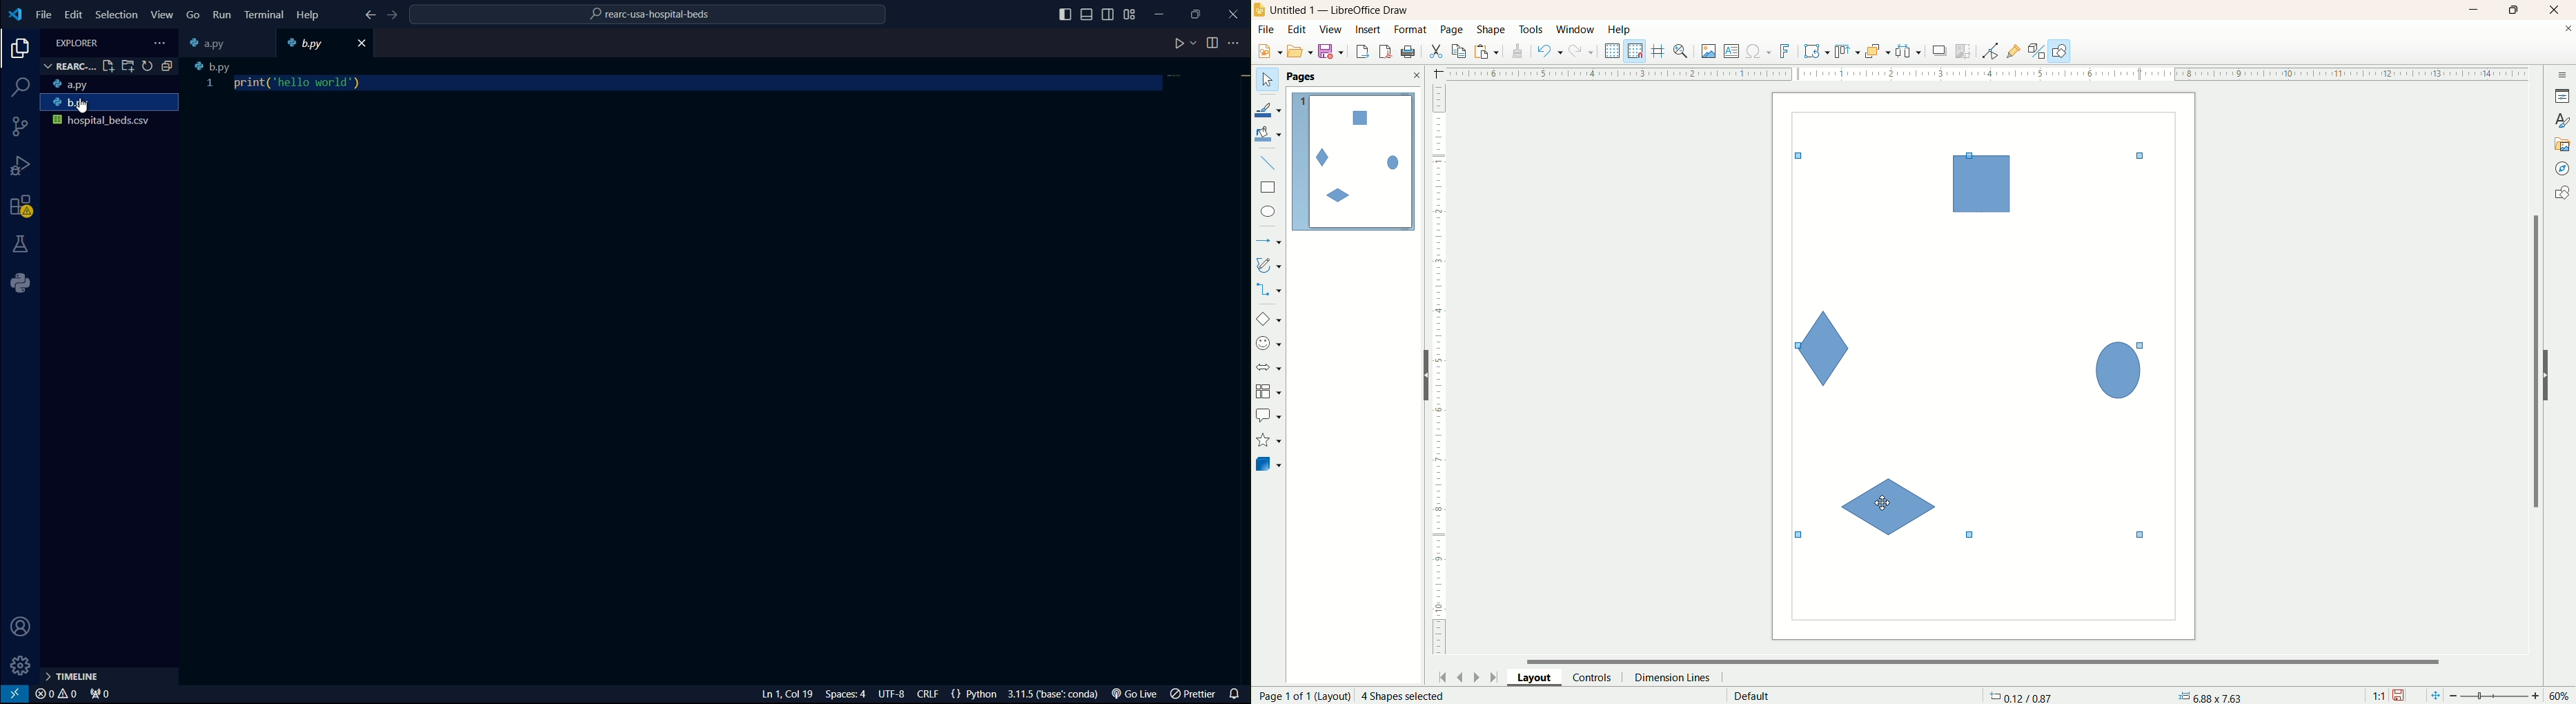 This screenshot has width=2576, height=728. Describe the element at coordinates (2561, 696) in the screenshot. I see `zoom percent` at that location.